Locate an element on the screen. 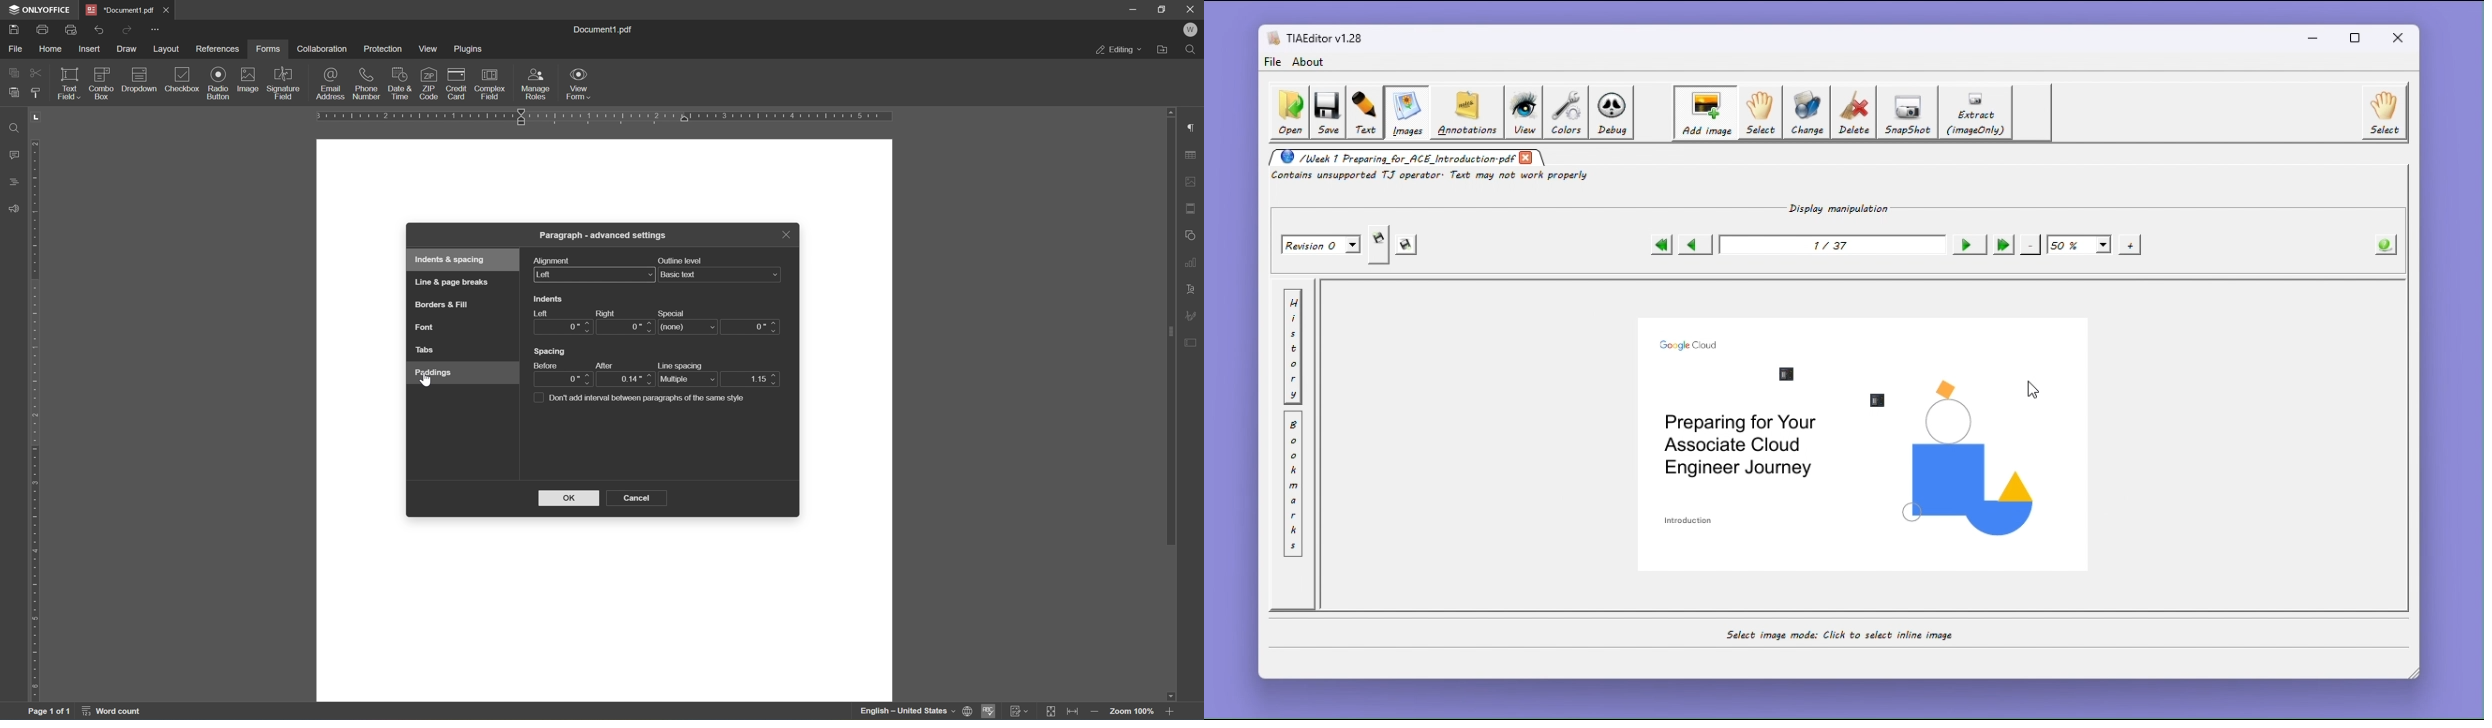  fit to slide is located at coordinates (1052, 711).